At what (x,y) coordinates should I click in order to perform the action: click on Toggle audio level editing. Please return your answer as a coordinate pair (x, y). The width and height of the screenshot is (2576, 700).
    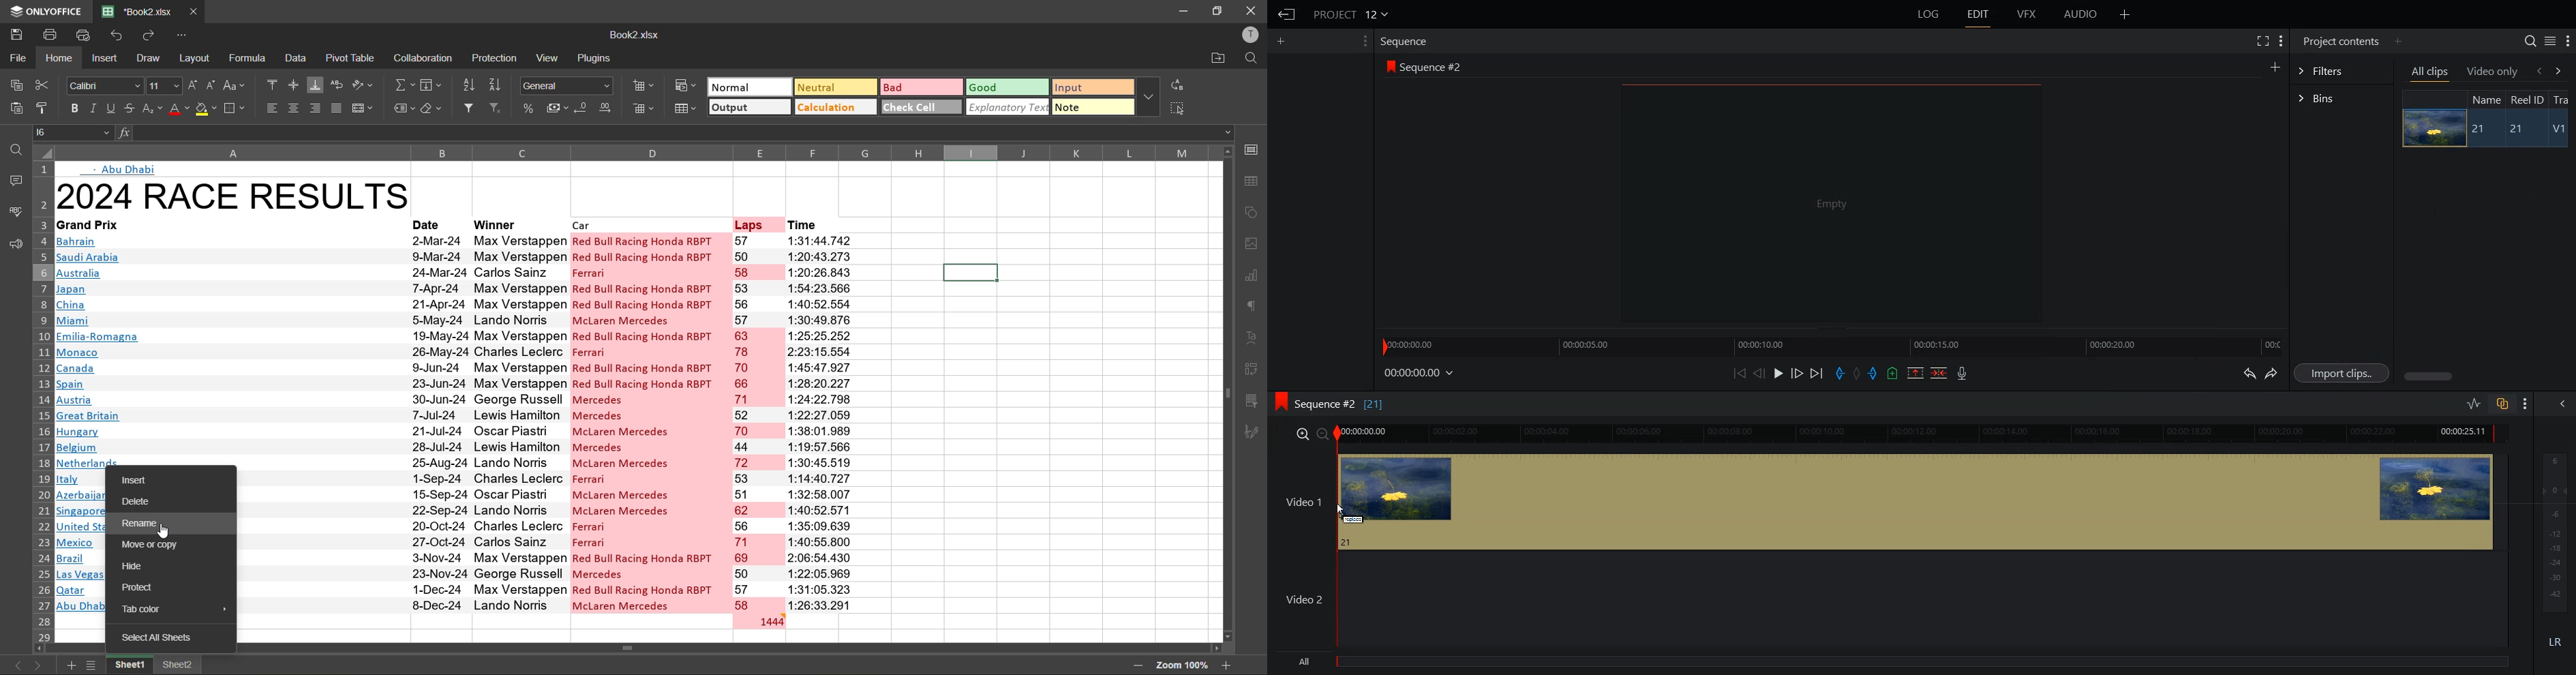
    Looking at the image, I should click on (2474, 403).